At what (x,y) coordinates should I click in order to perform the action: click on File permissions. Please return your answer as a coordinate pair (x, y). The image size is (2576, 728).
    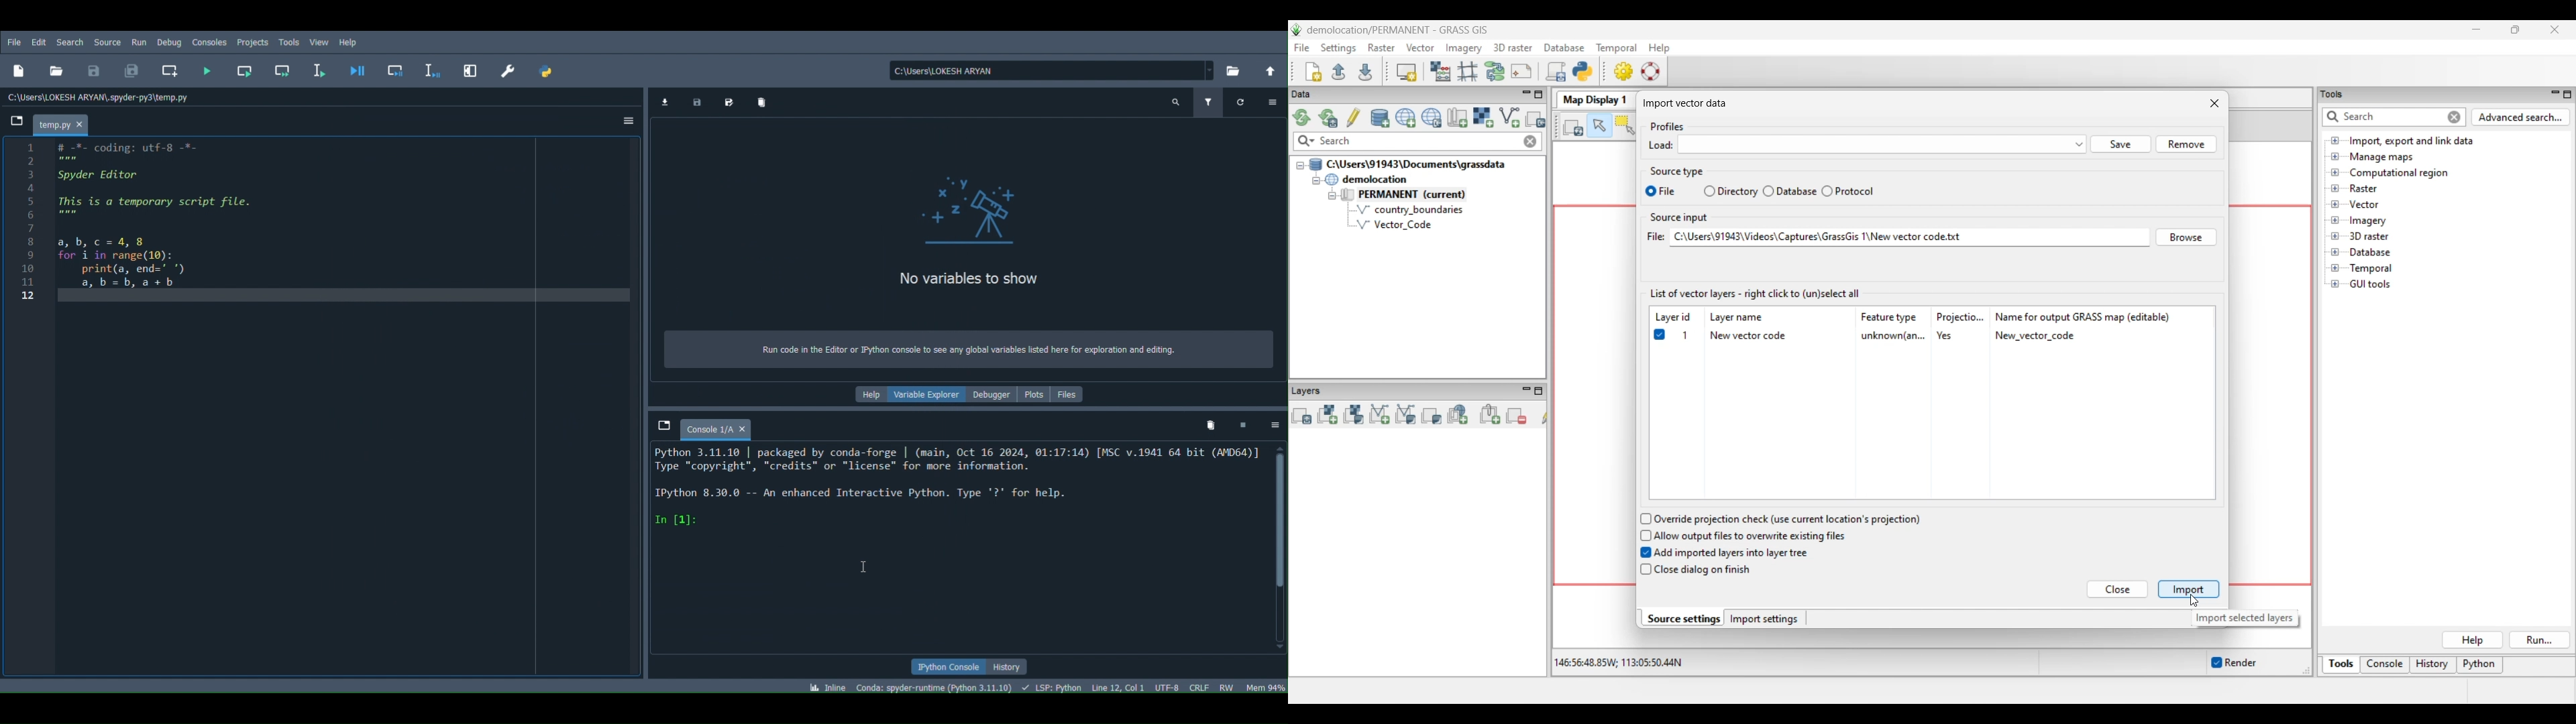
    Looking at the image, I should click on (1228, 687).